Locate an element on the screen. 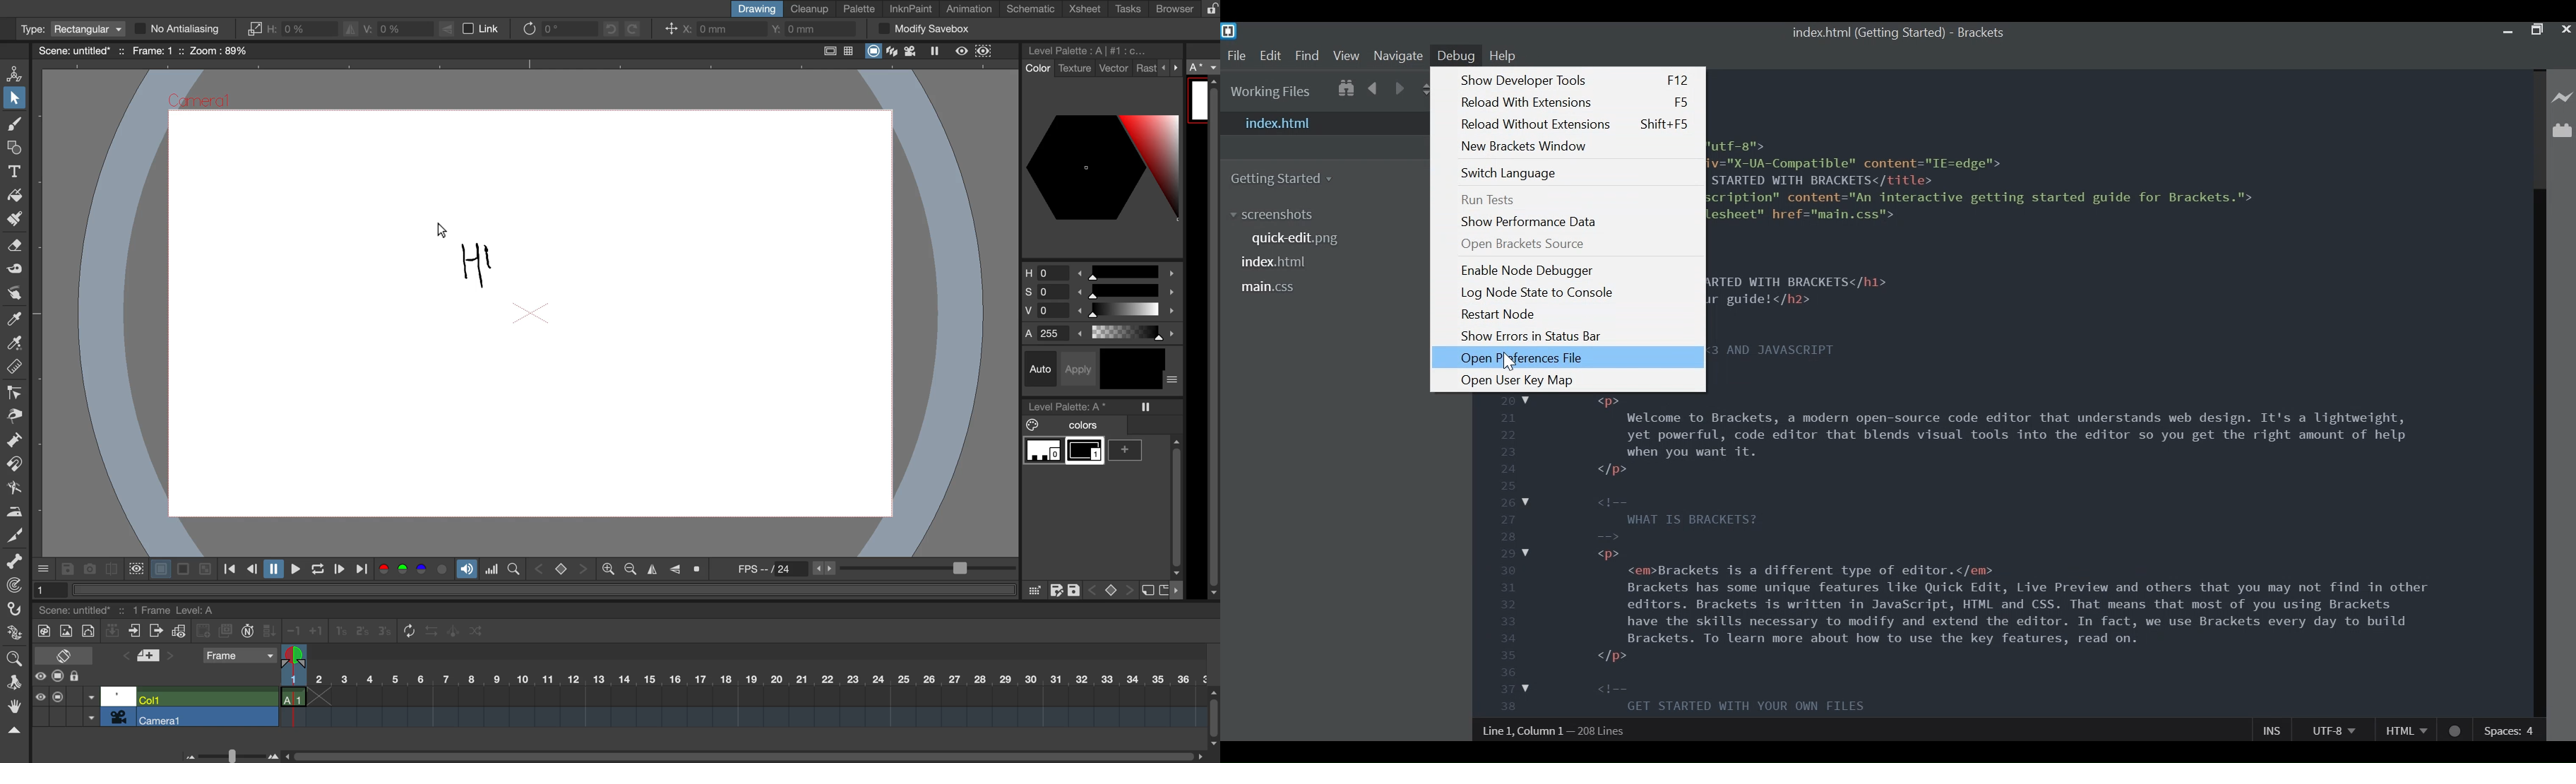 This screenshot has width=2576, height=784. HTML is located at coordinates (2404, 731).